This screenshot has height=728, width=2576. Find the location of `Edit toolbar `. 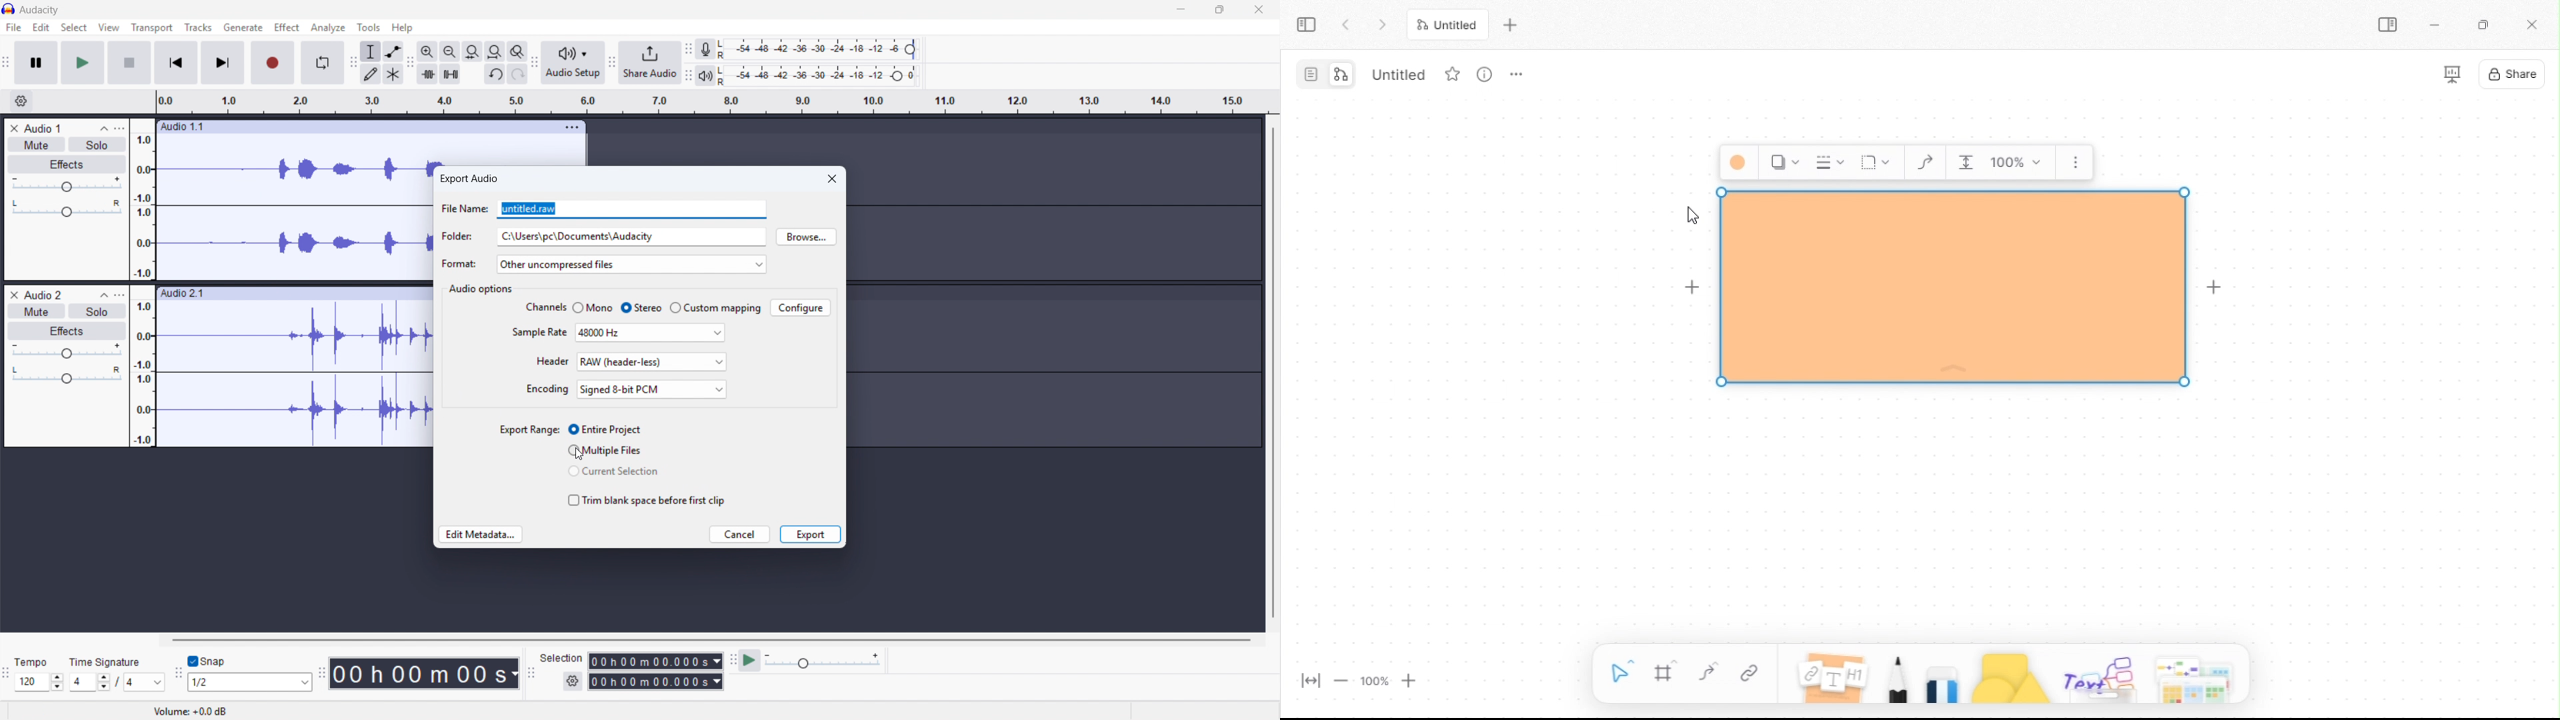

Edit toolbar  is located at coordinates (352, 64).